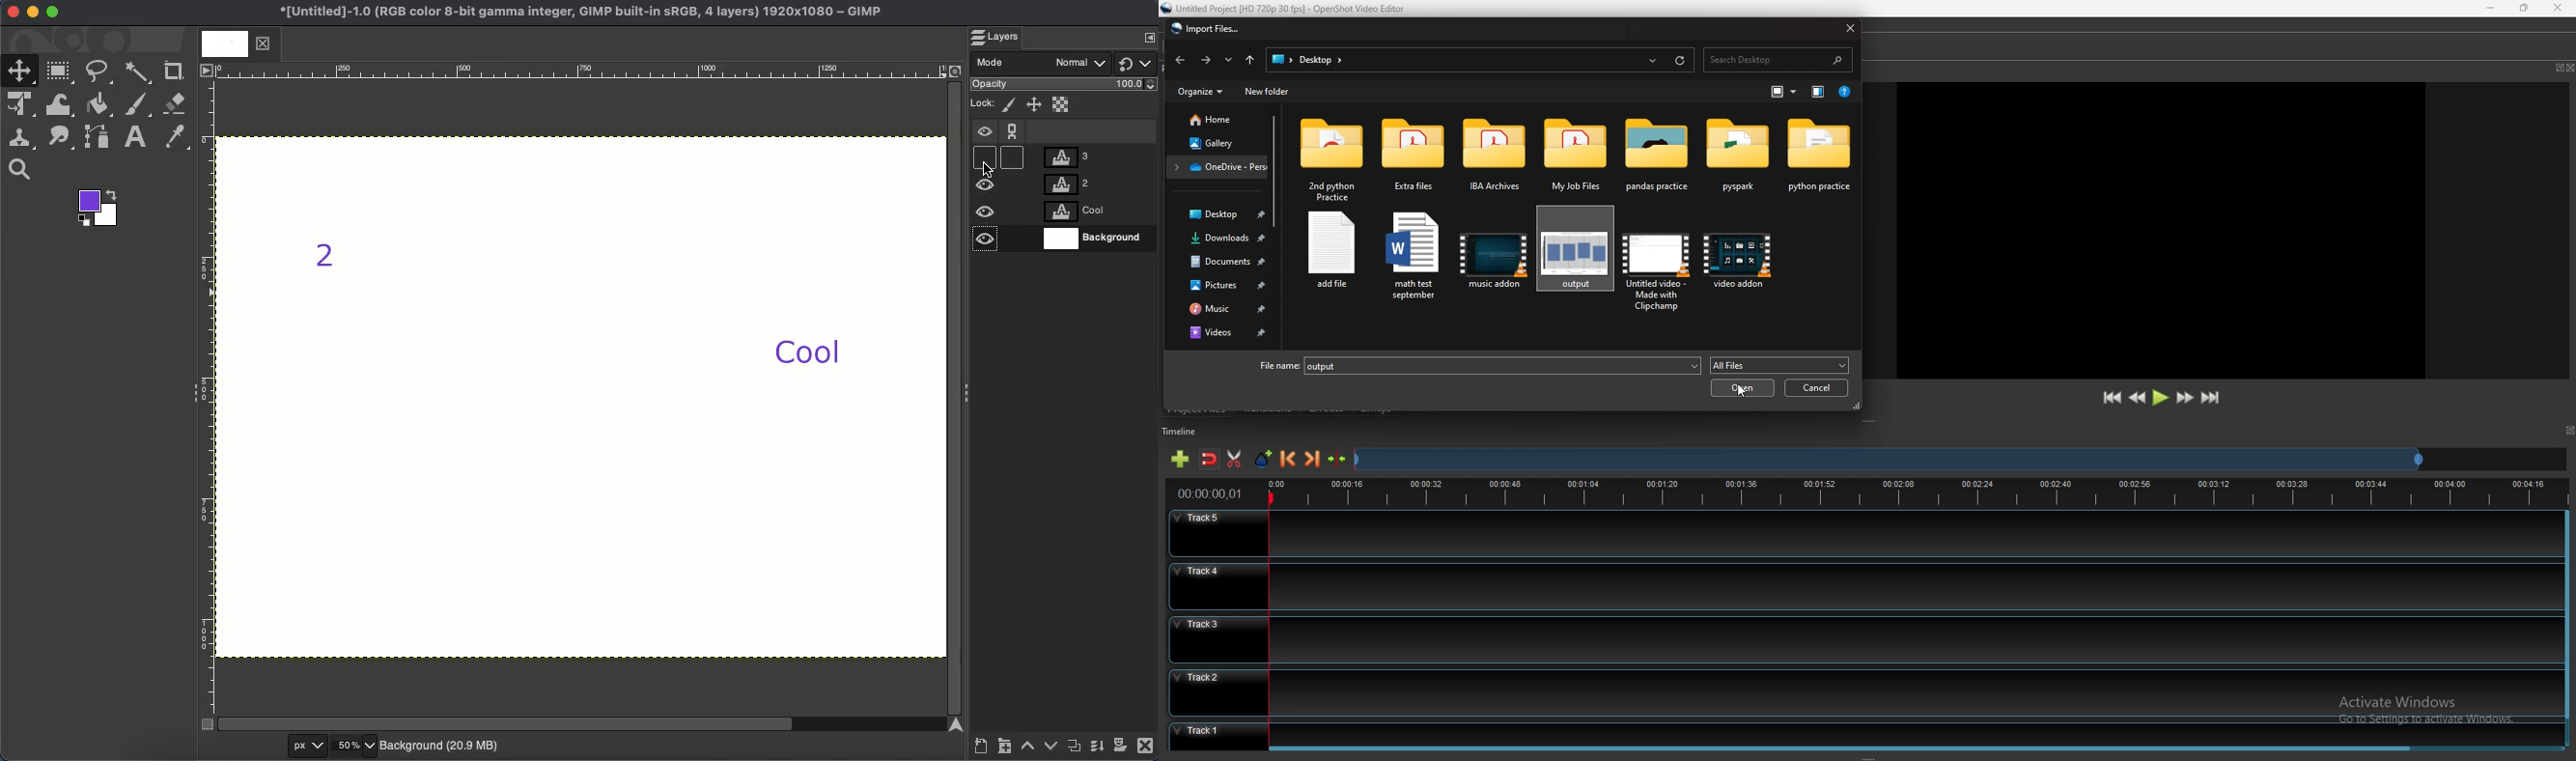 This screenshot has height=784, width=2576. What do you see at coordinates (1210, 460) in the screenshot?
I see `disable snapping` at bounding box center [1210, 460].